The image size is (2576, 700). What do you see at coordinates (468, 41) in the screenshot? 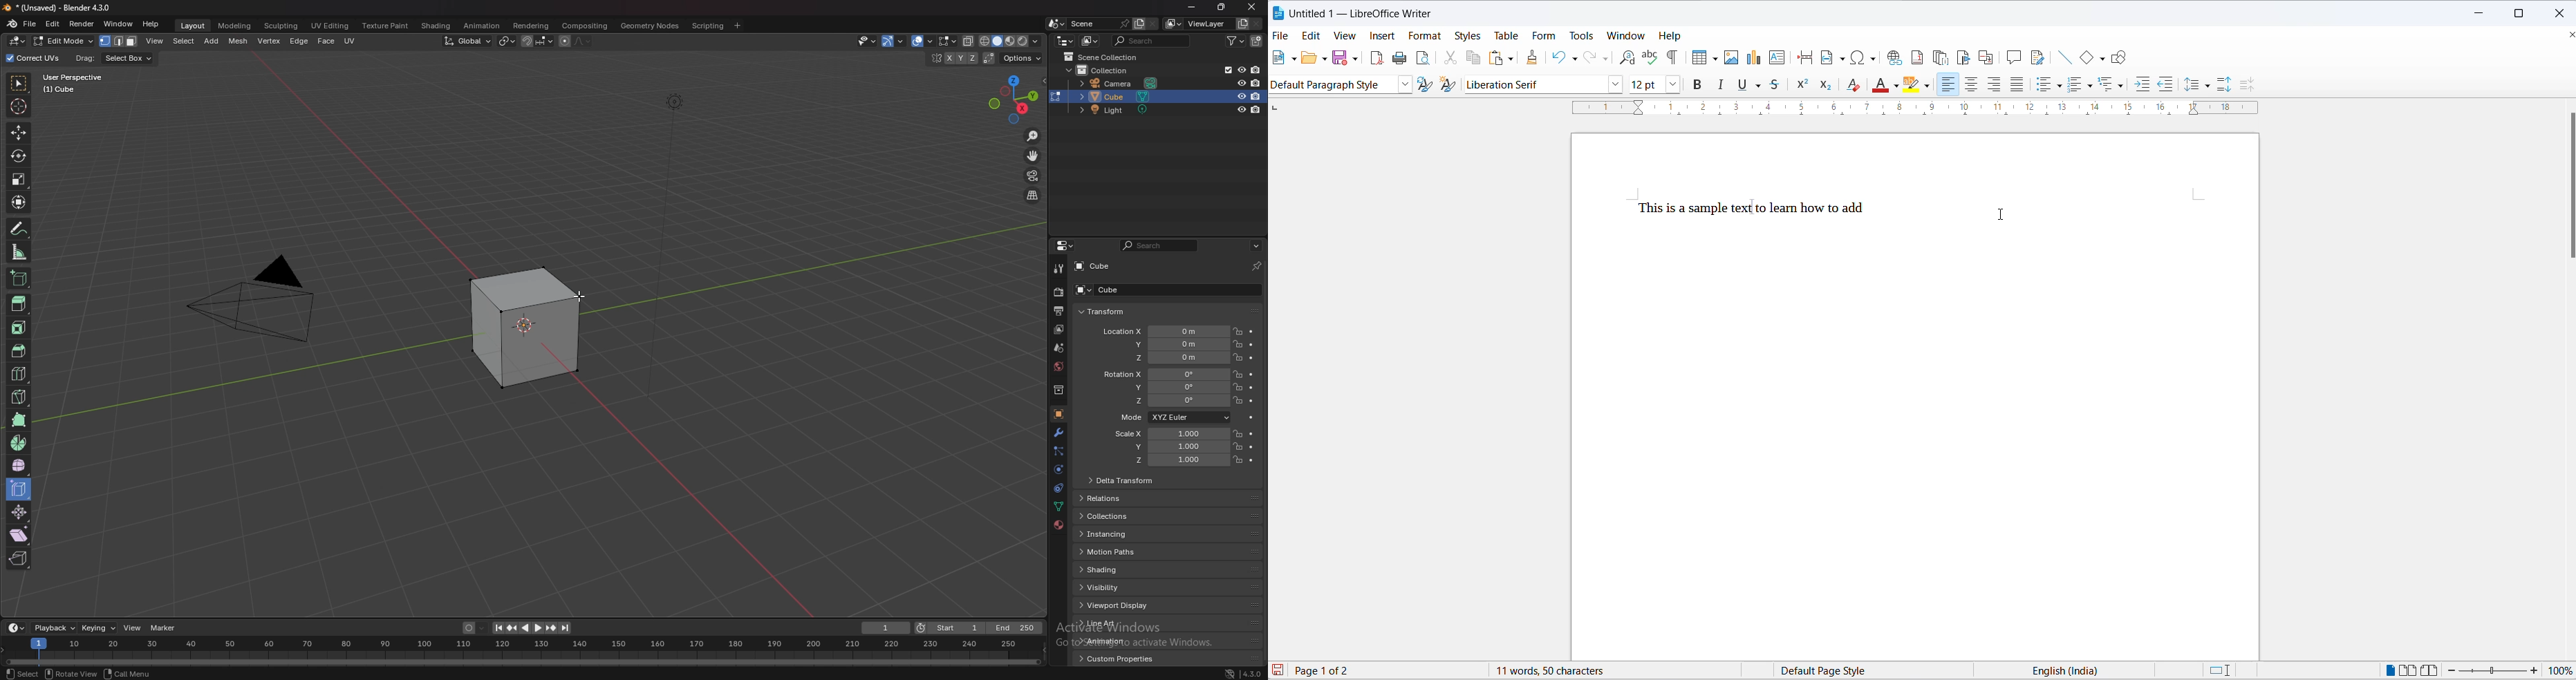
I see `transformation orientation` at bounding box center [468, 41].